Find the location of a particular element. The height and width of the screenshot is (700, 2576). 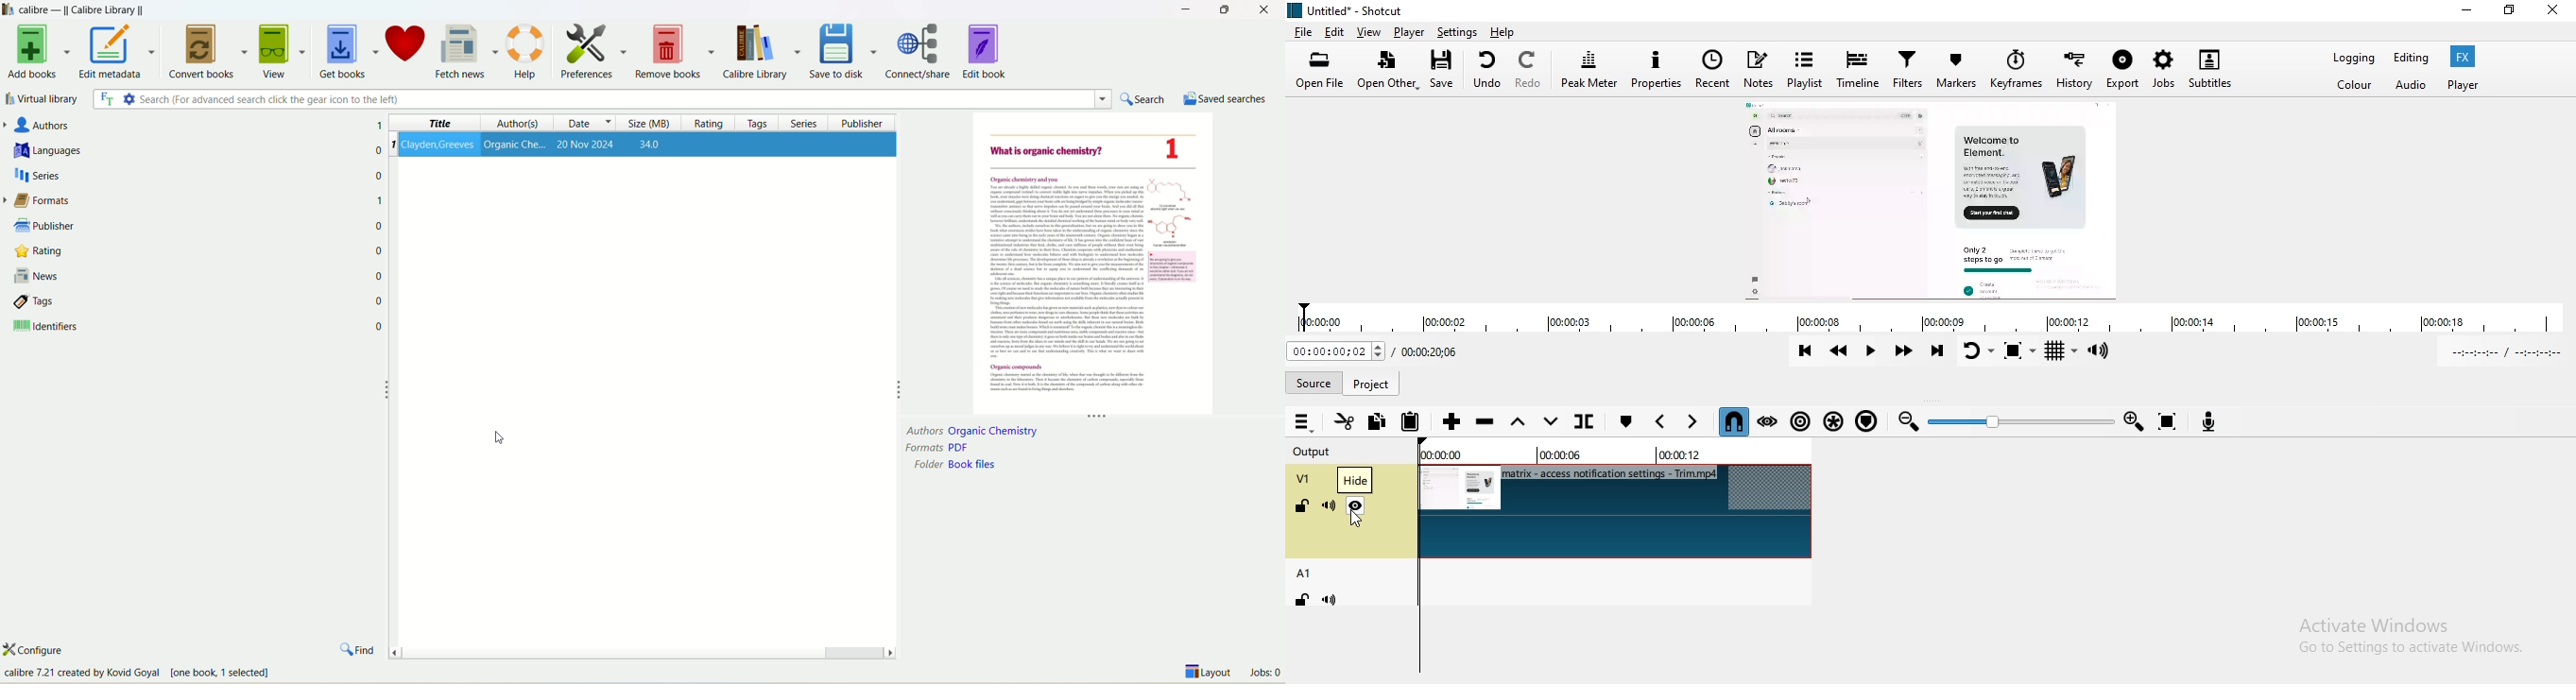

View is located at coordinates (1370, 32).